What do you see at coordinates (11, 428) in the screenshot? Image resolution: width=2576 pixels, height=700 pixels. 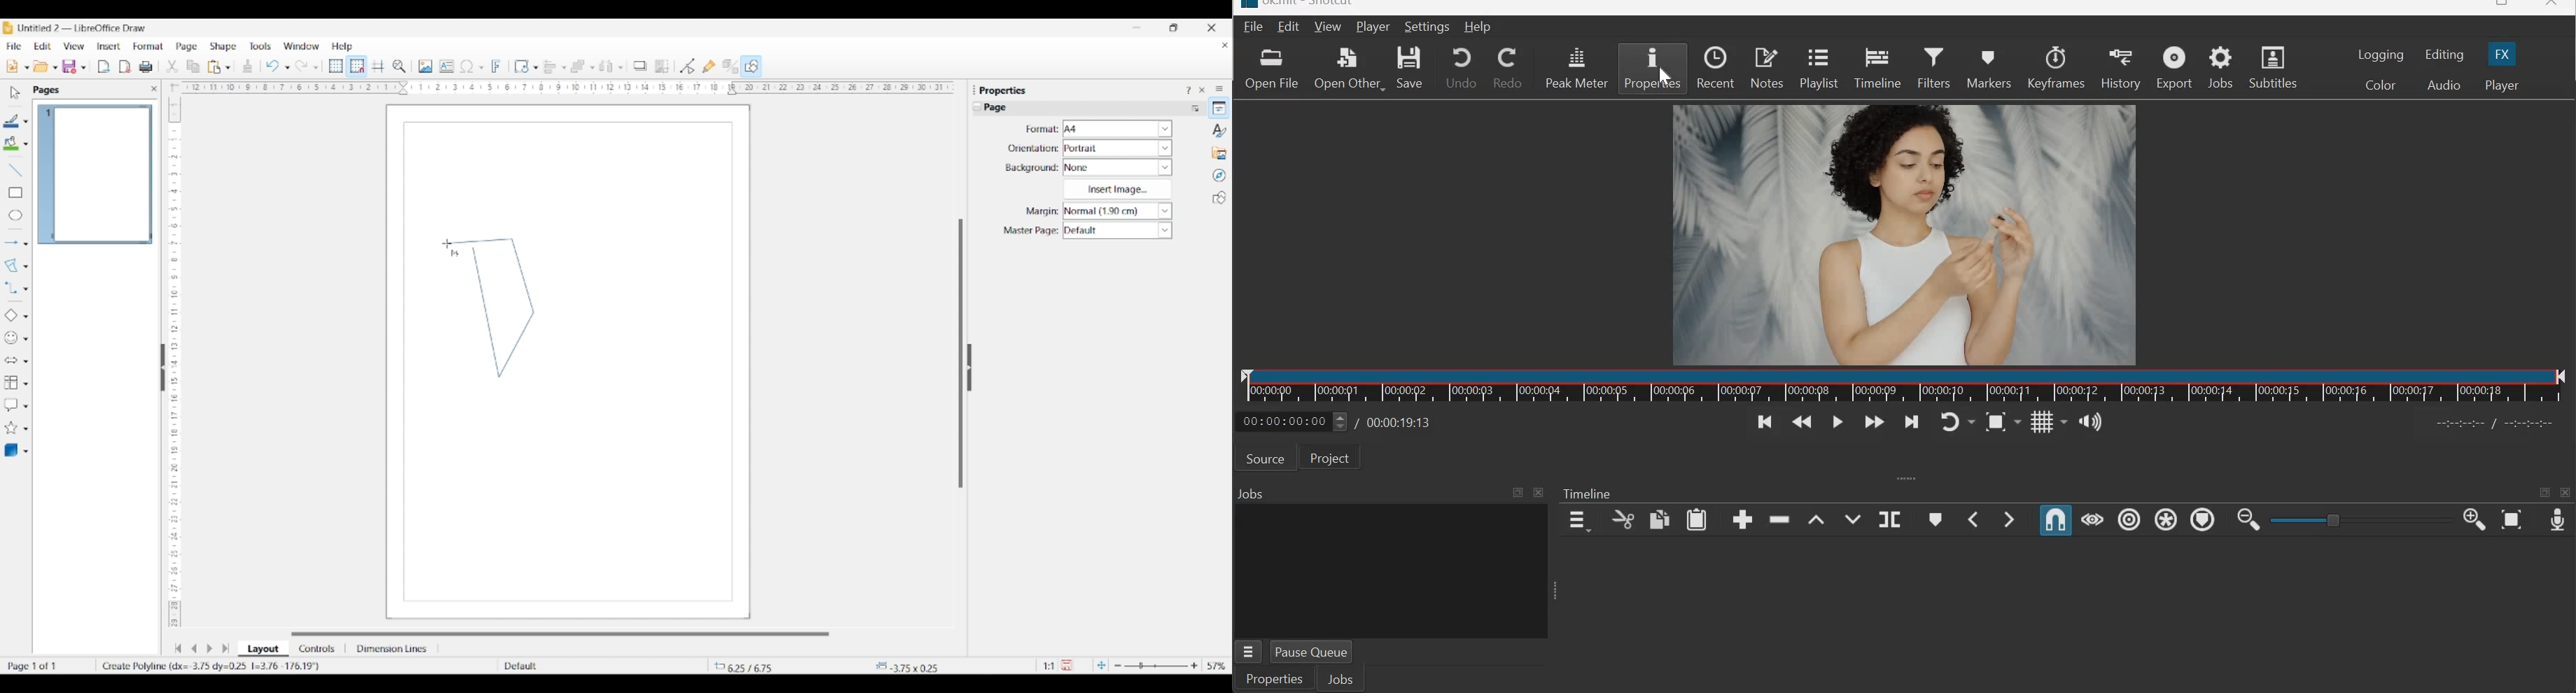 I see `Selected star` at bounding box center [11, 428].